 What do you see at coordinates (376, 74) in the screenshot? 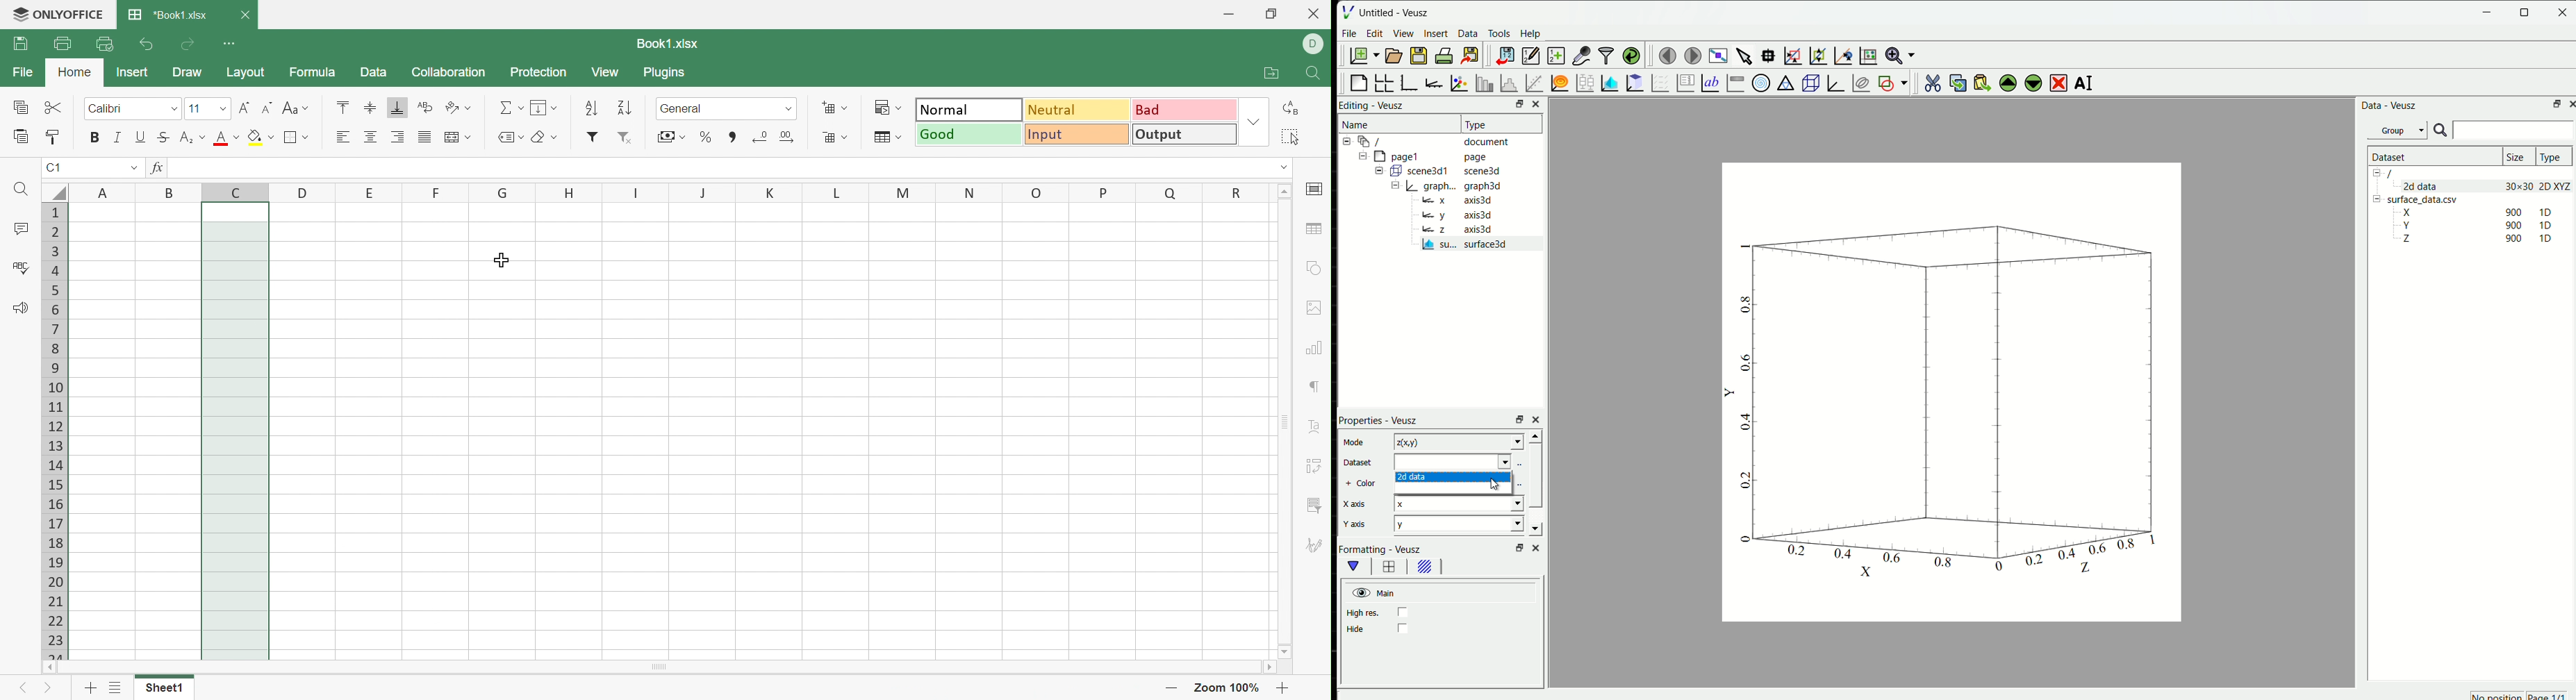
I see `Data` at bounding box center [376, 74].